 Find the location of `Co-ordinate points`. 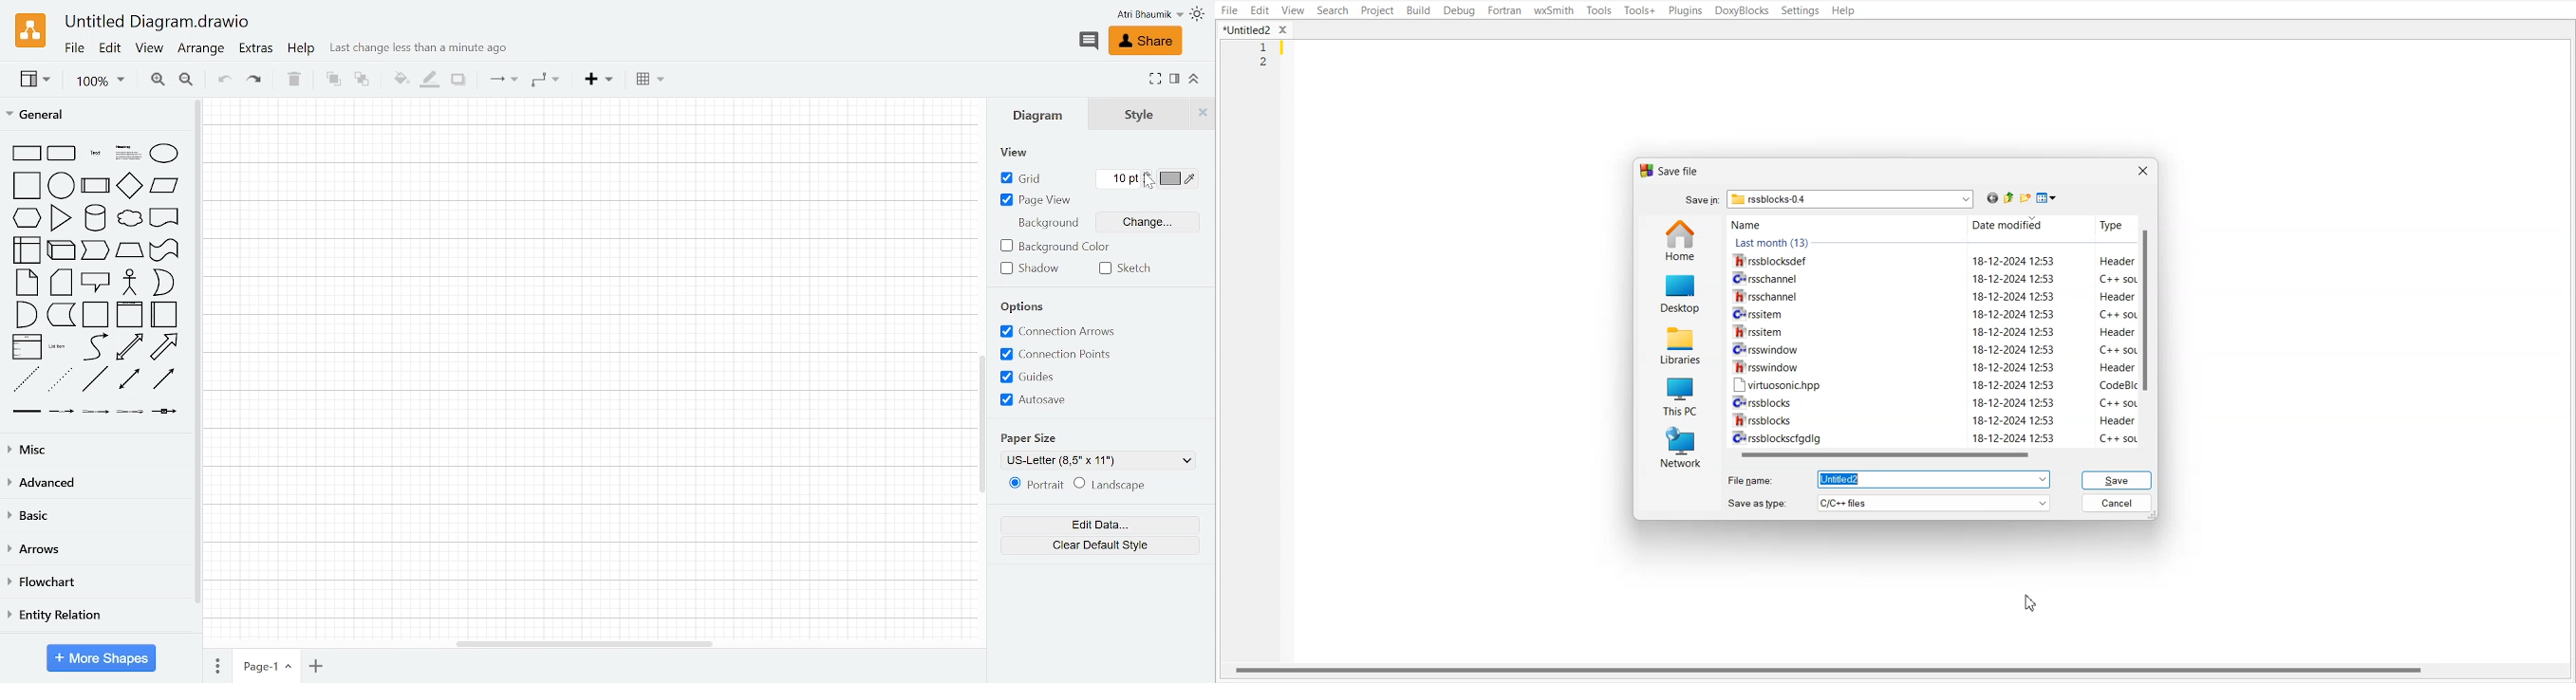

Co-ordinate points is located at coordinates (1059, 355).